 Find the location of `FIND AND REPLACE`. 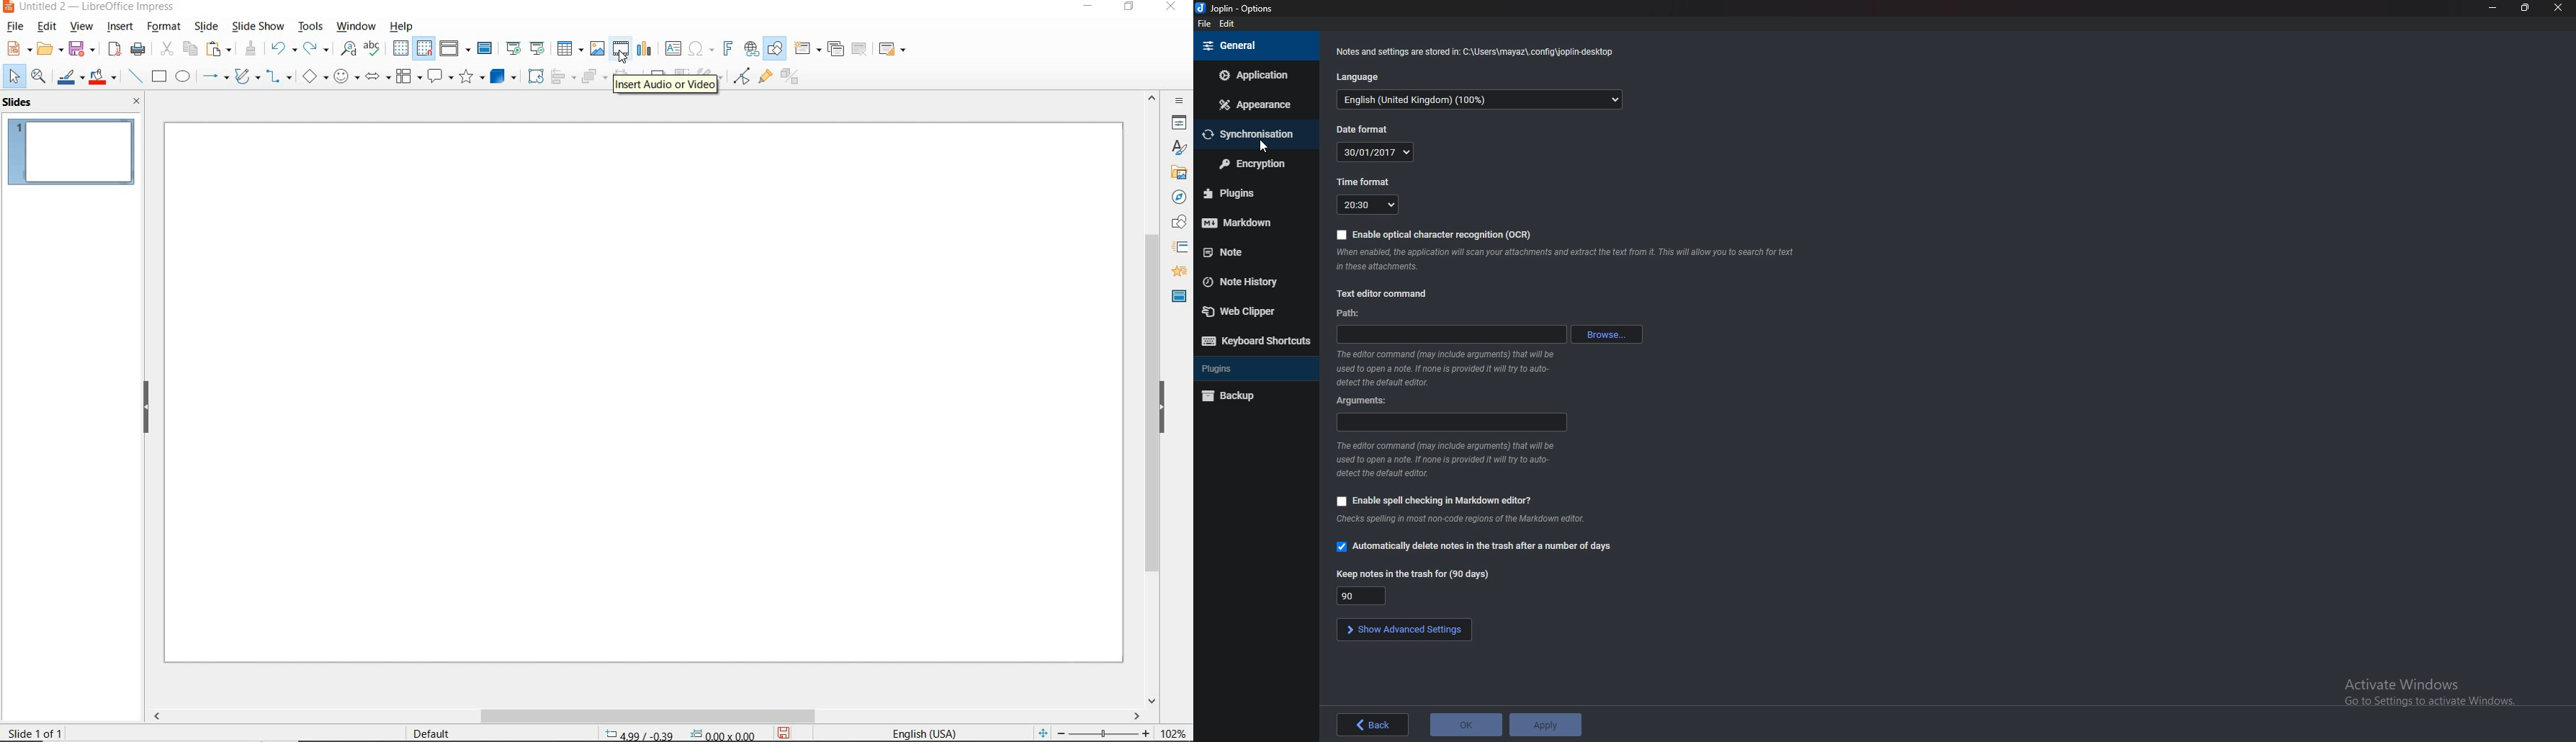

FIND AND REPLACE is located at coordinates (349, 50).